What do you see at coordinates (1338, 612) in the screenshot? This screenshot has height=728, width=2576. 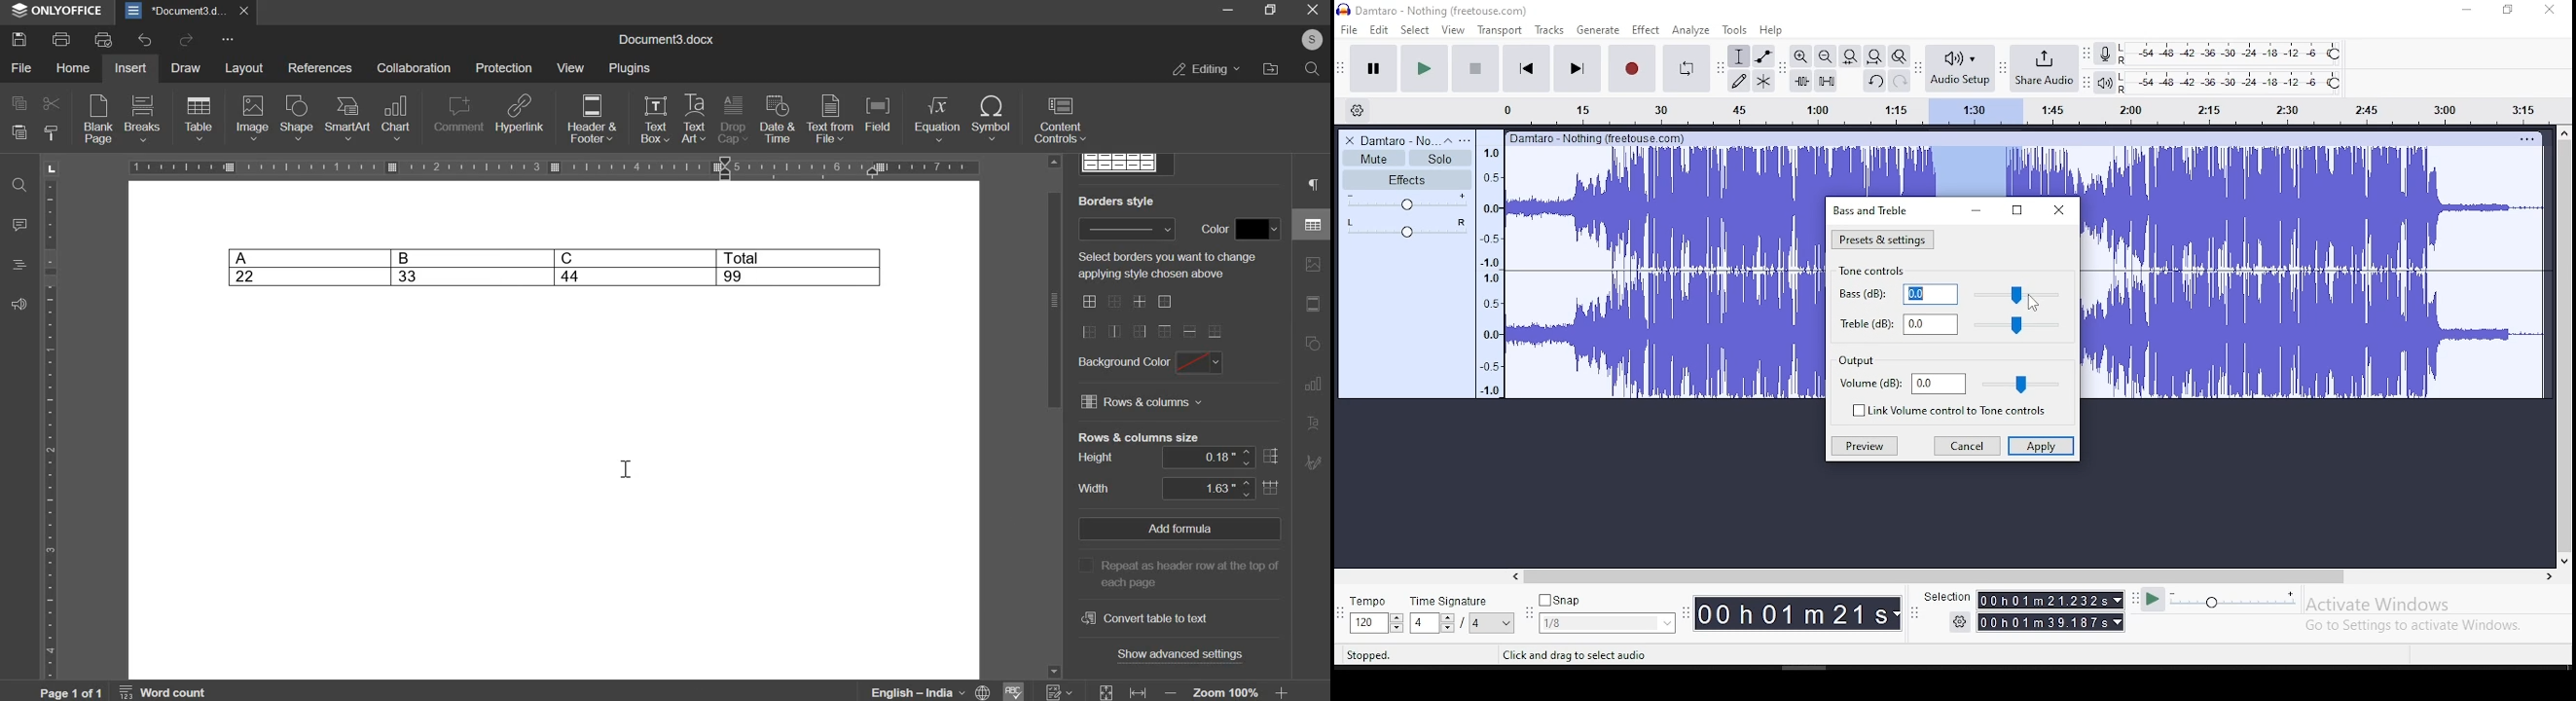 I see `` at bounding box center [1338, 612].